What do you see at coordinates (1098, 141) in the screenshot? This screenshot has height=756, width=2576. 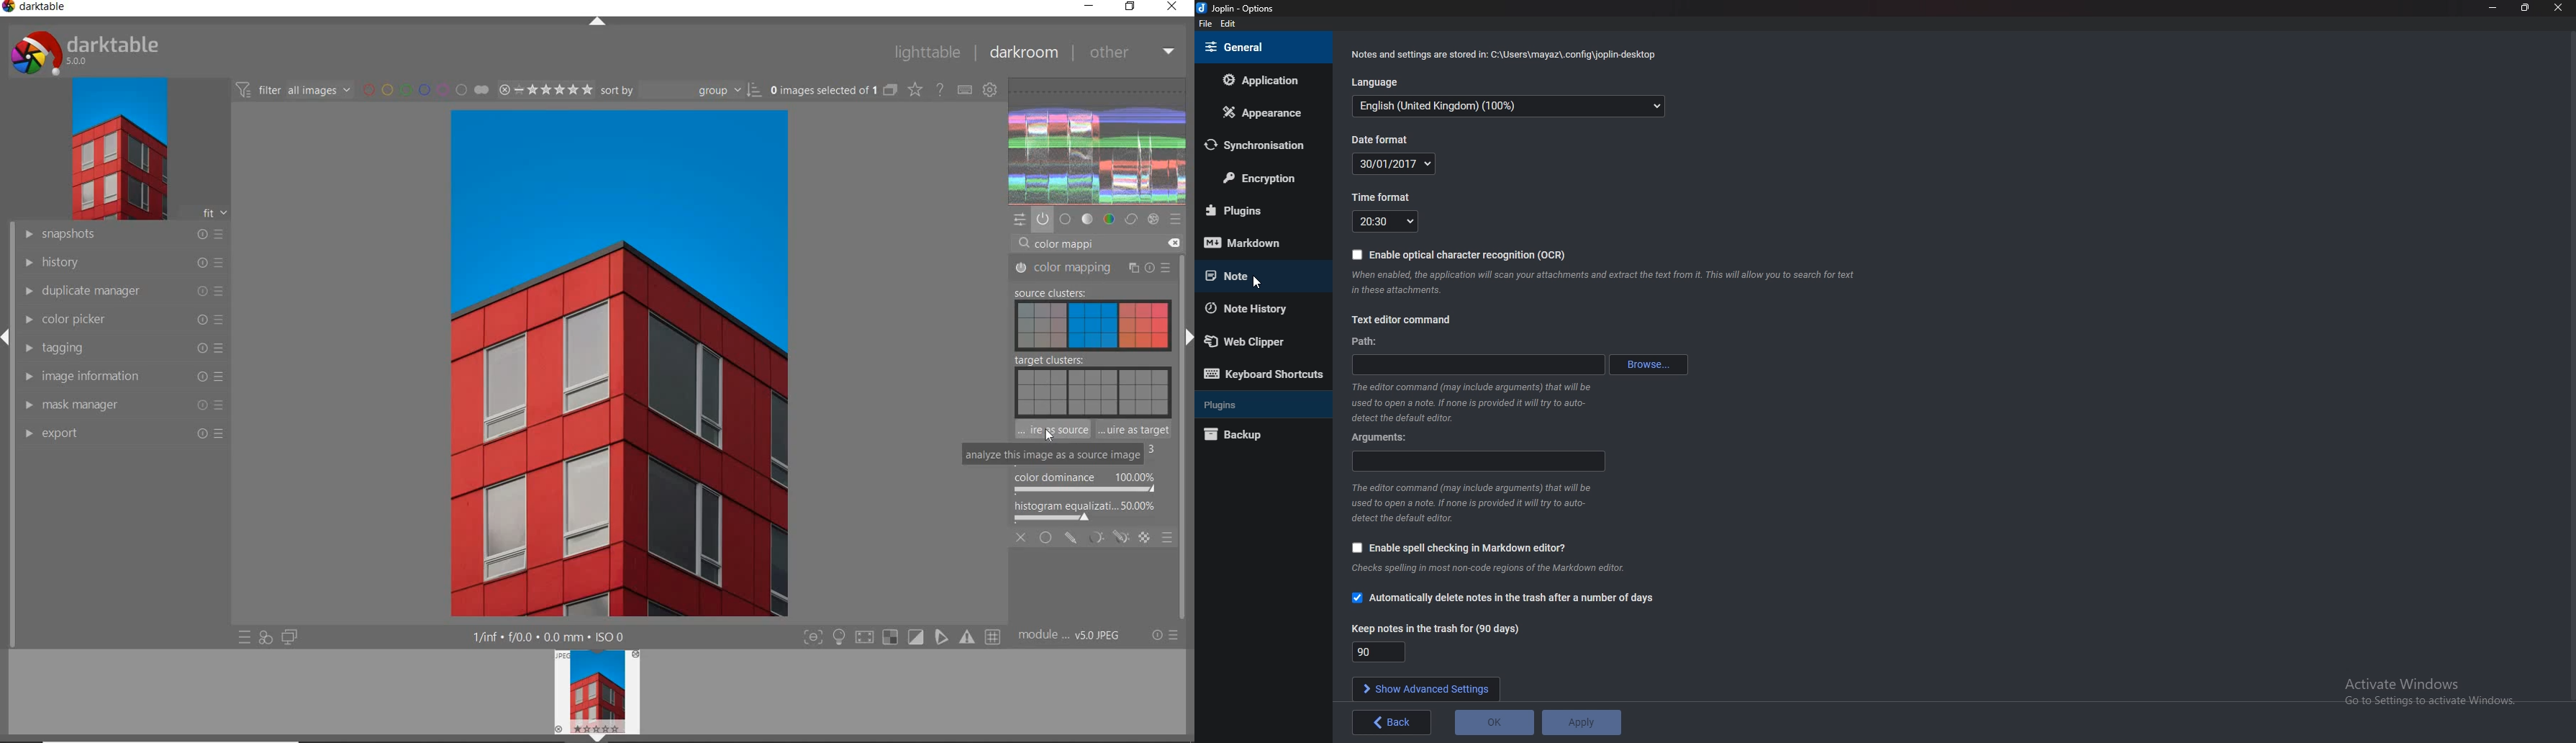 I see `wave form` at bounding box center [1098, 141].